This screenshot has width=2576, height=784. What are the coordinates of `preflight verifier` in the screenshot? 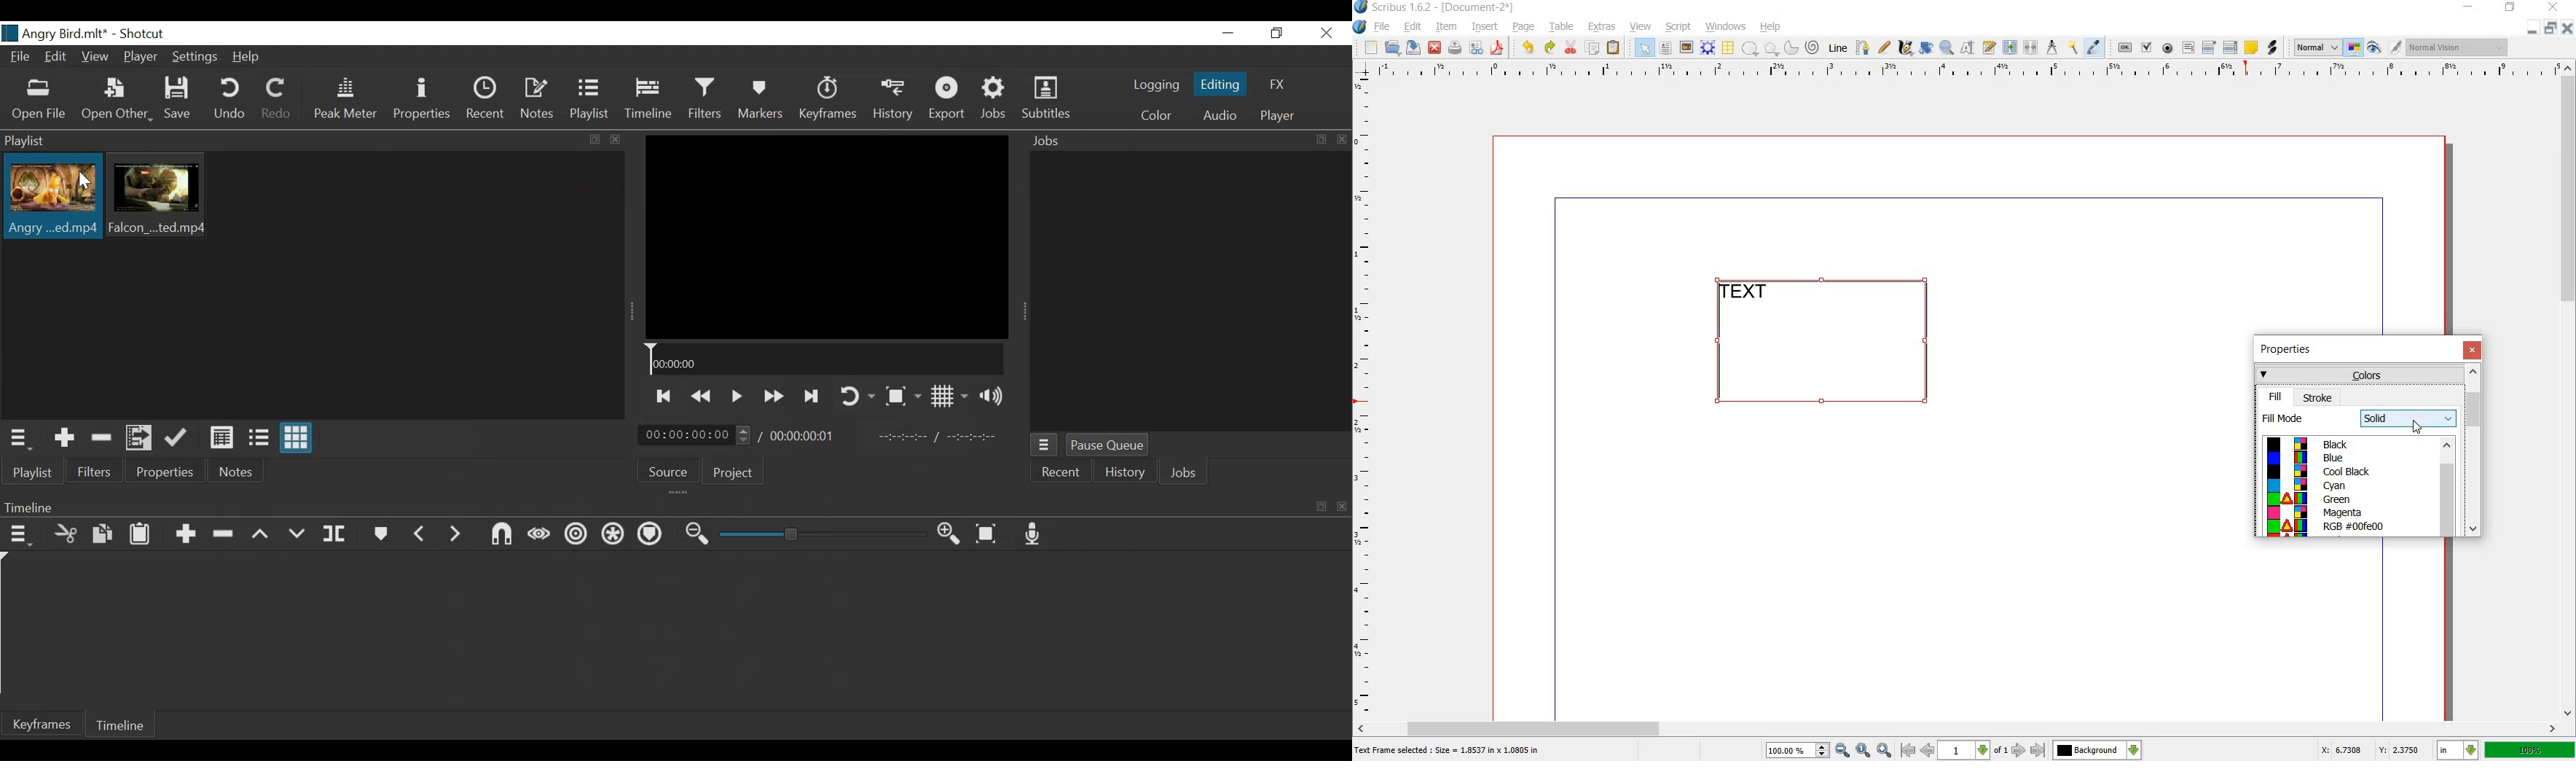 It's located at (1475, 48).